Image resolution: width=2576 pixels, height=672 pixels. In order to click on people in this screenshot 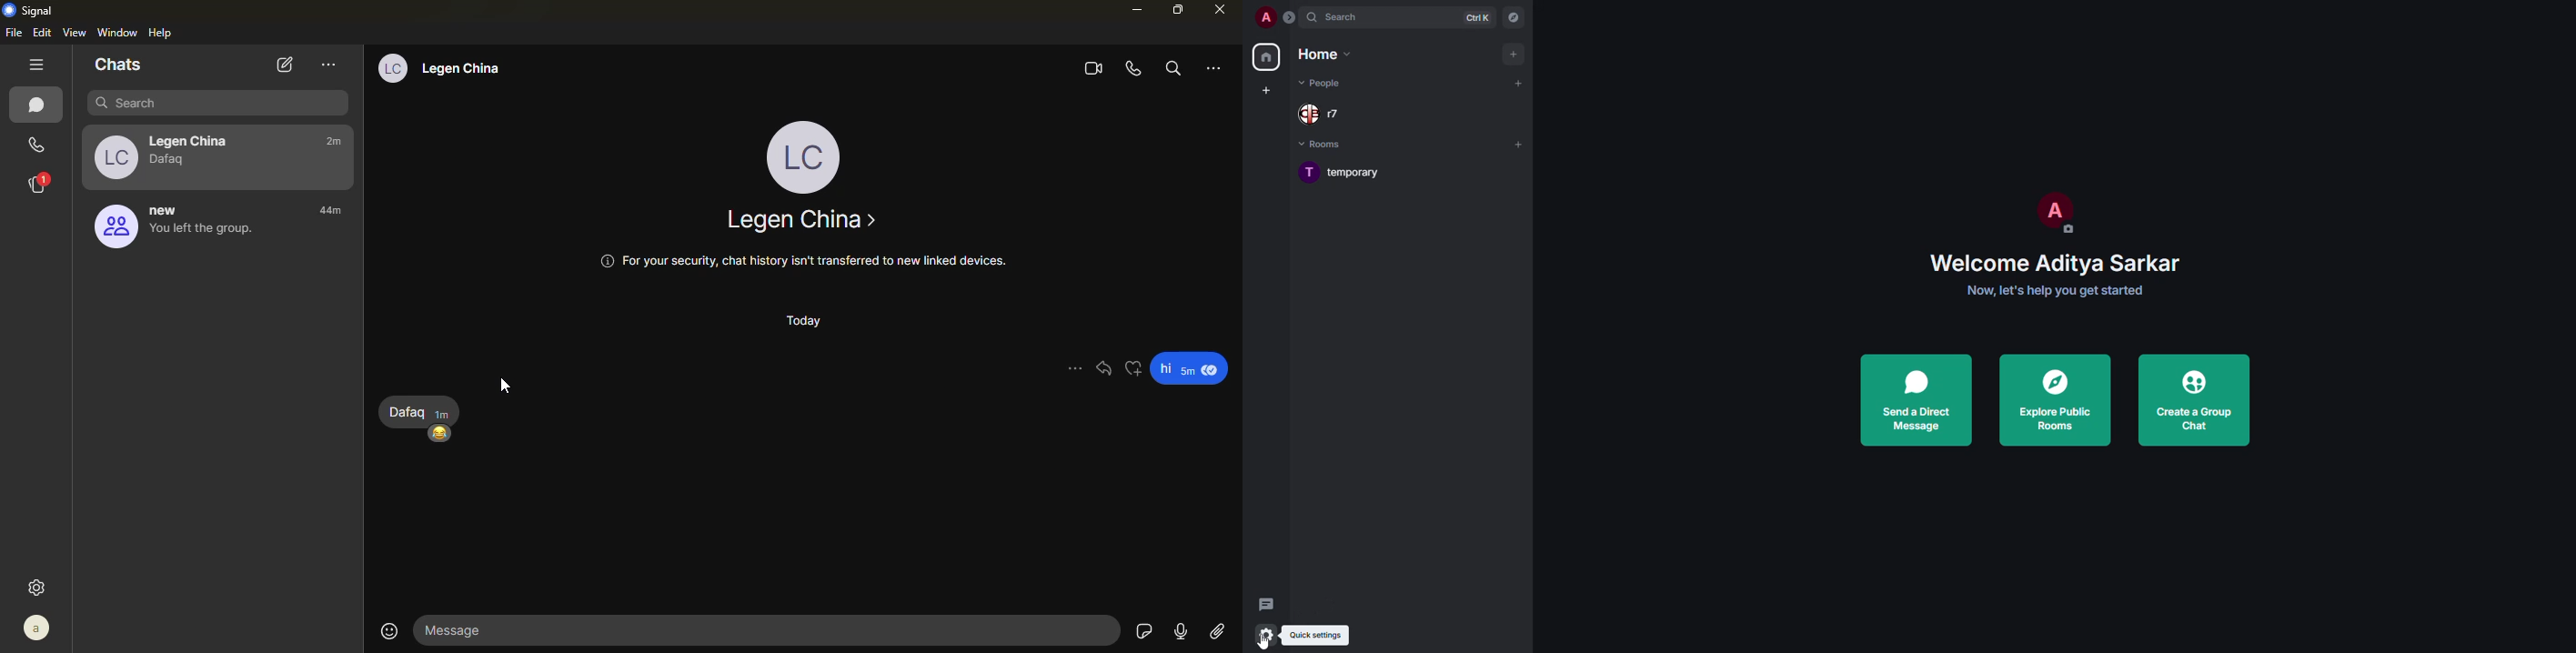, I will do `click(1327, 113)`.